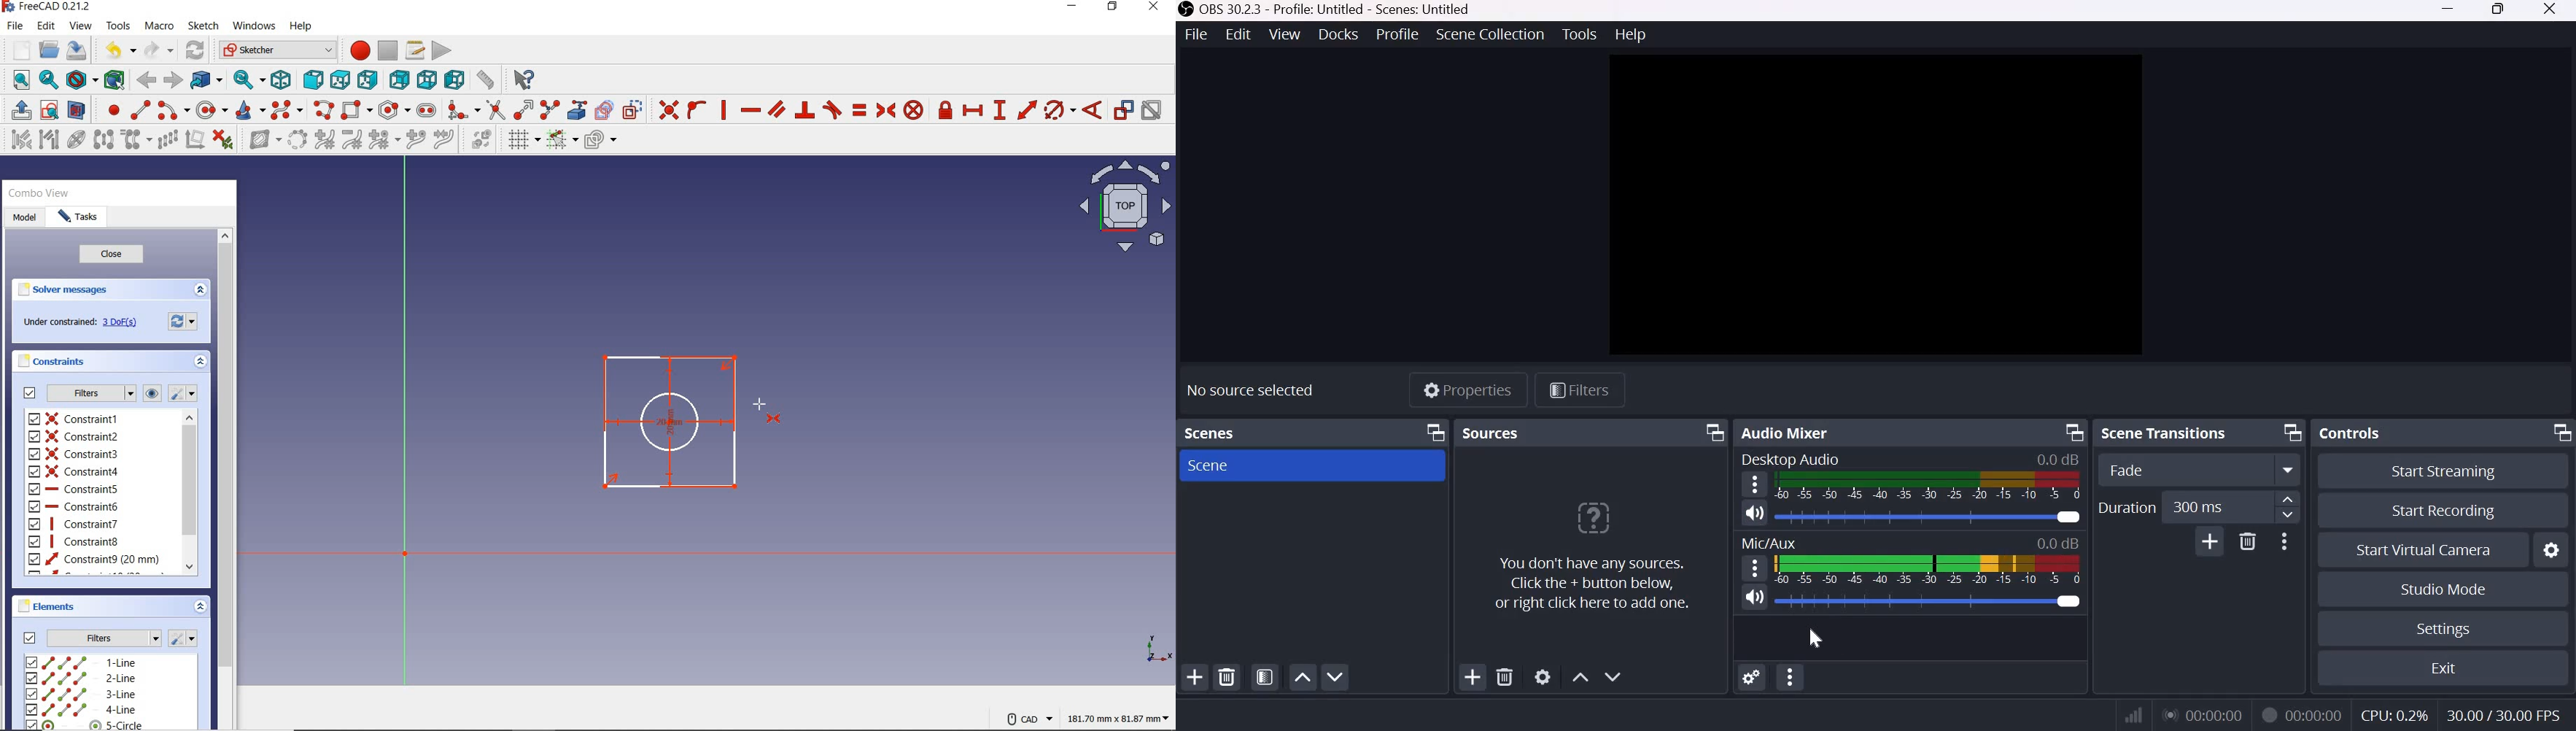  What do you see at coordinates (579, 110) in the screenshot?
I see `create external geometry` at bounding box center [579, 110].